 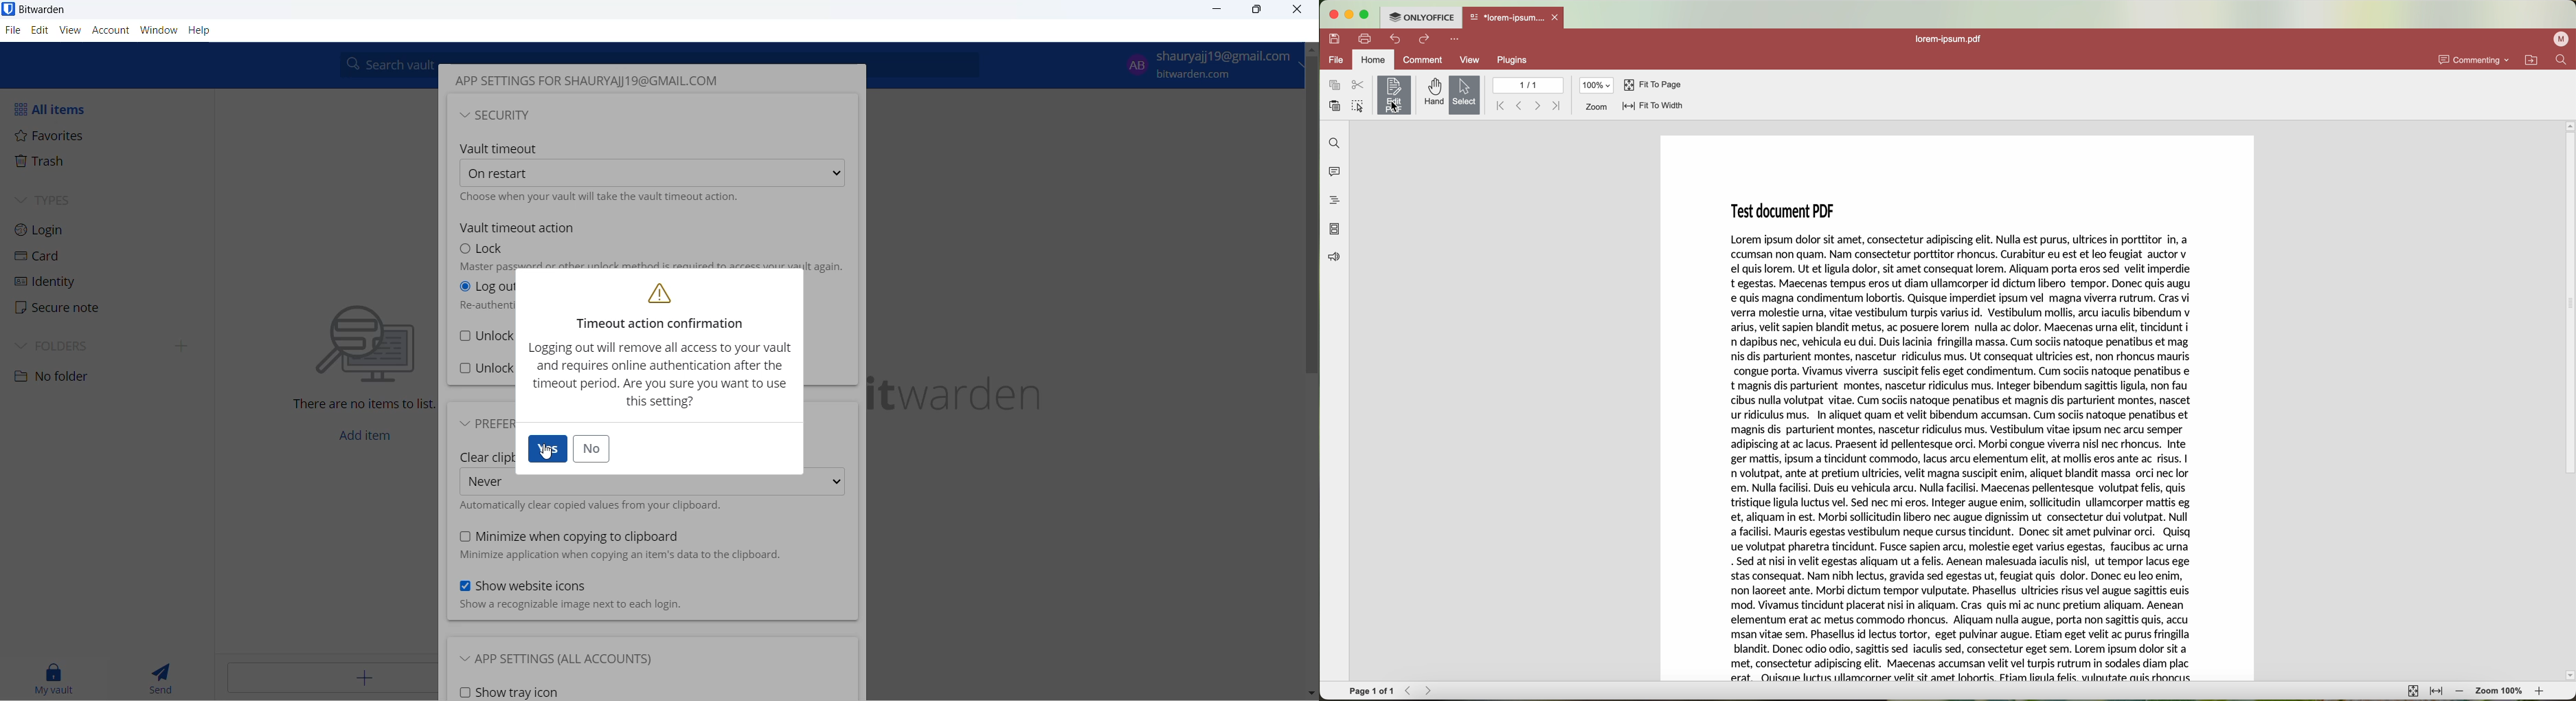 What do you see at coordinates (590, 449) in the screenshot?
I see `no` at bounding box center [590, 449].